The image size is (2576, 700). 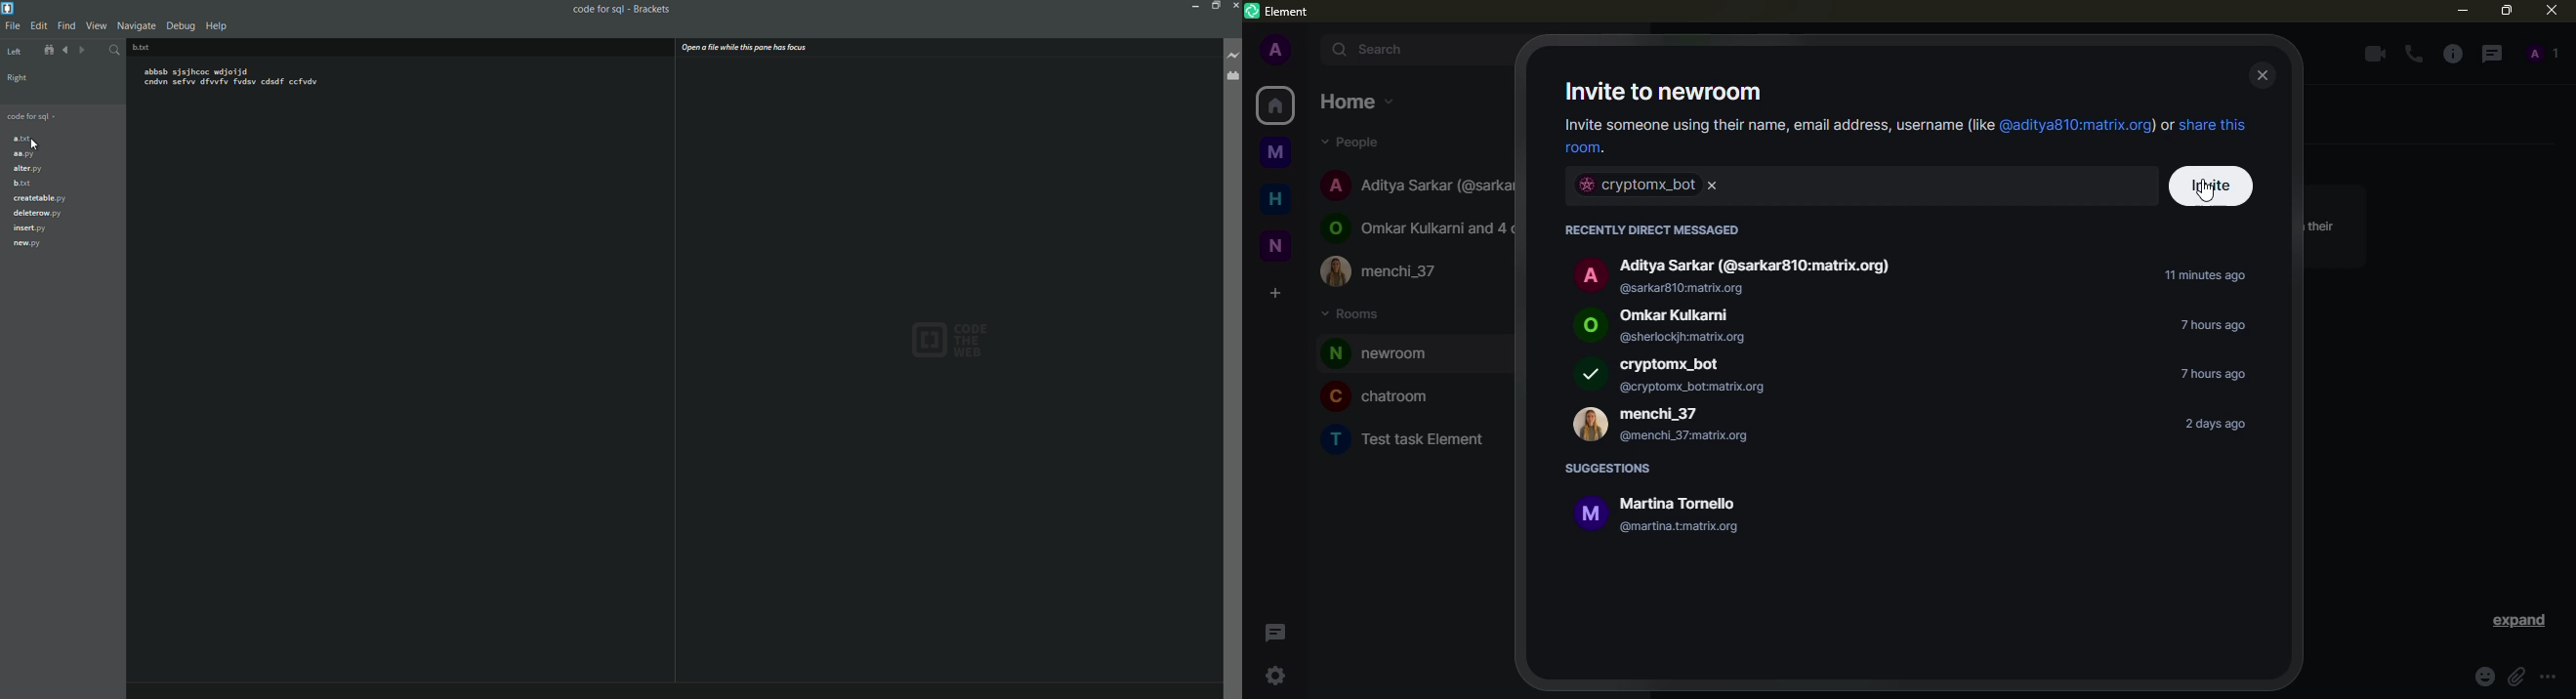 I want to click on more, so click(x=2553, y=678).